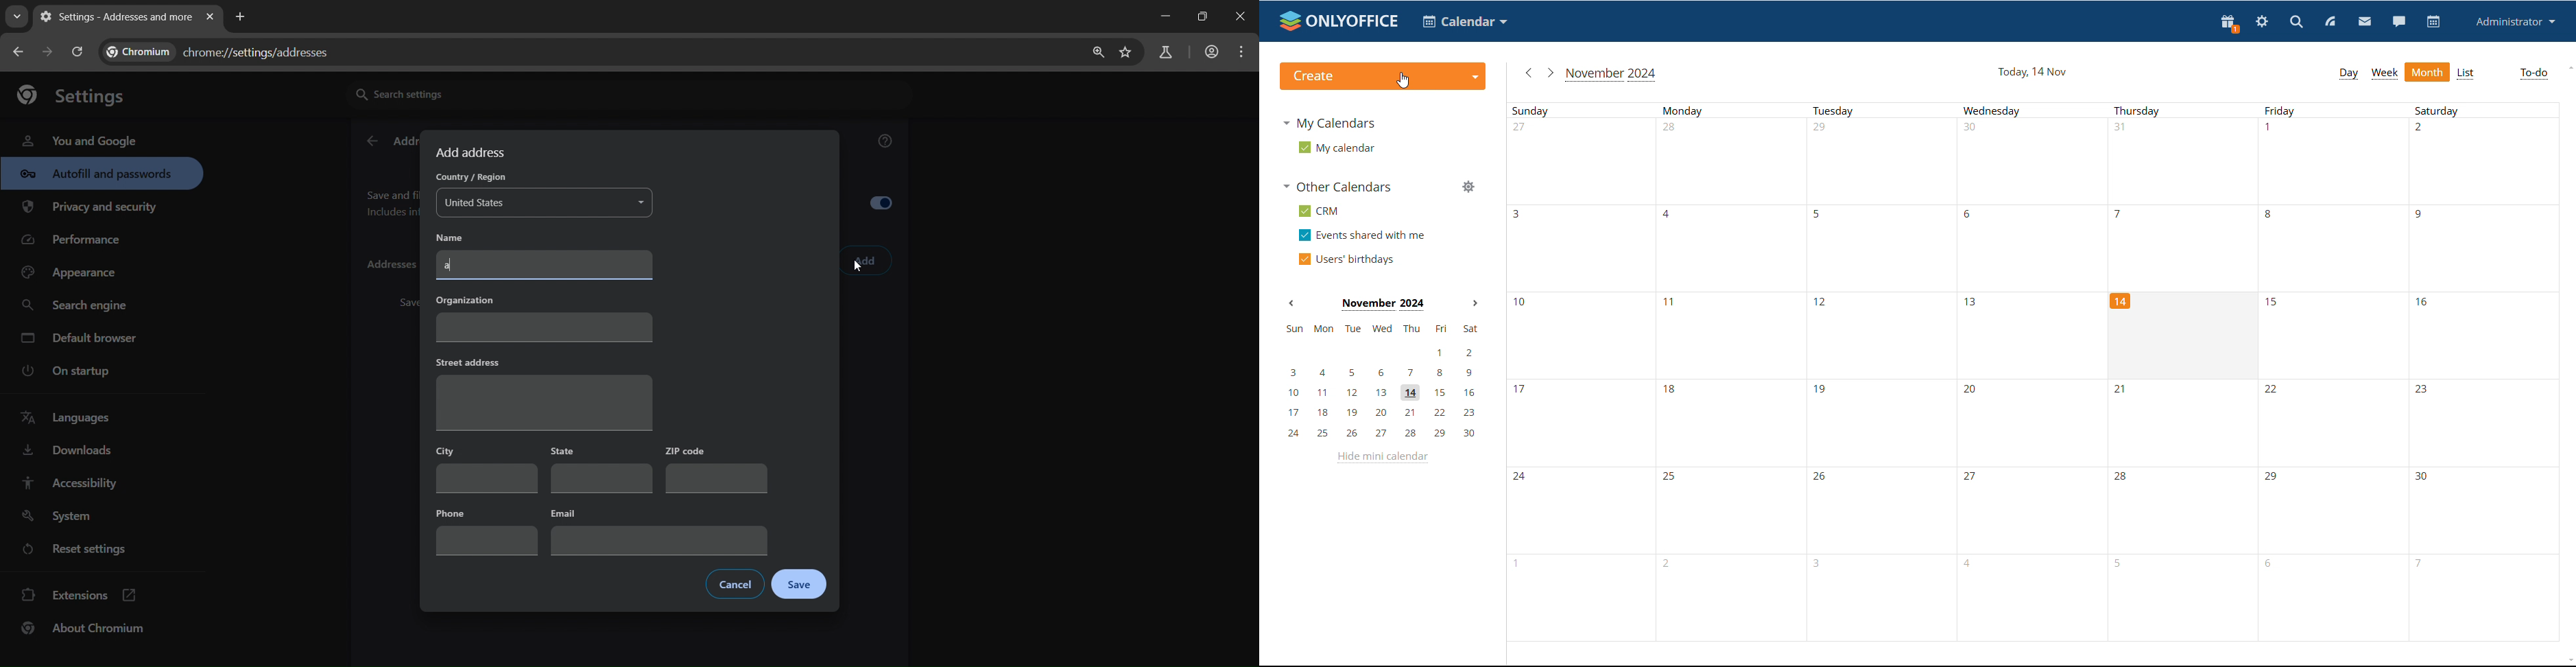 This screenshot has width=2576, height=672. I want to click on zip code, so click(716, 469).